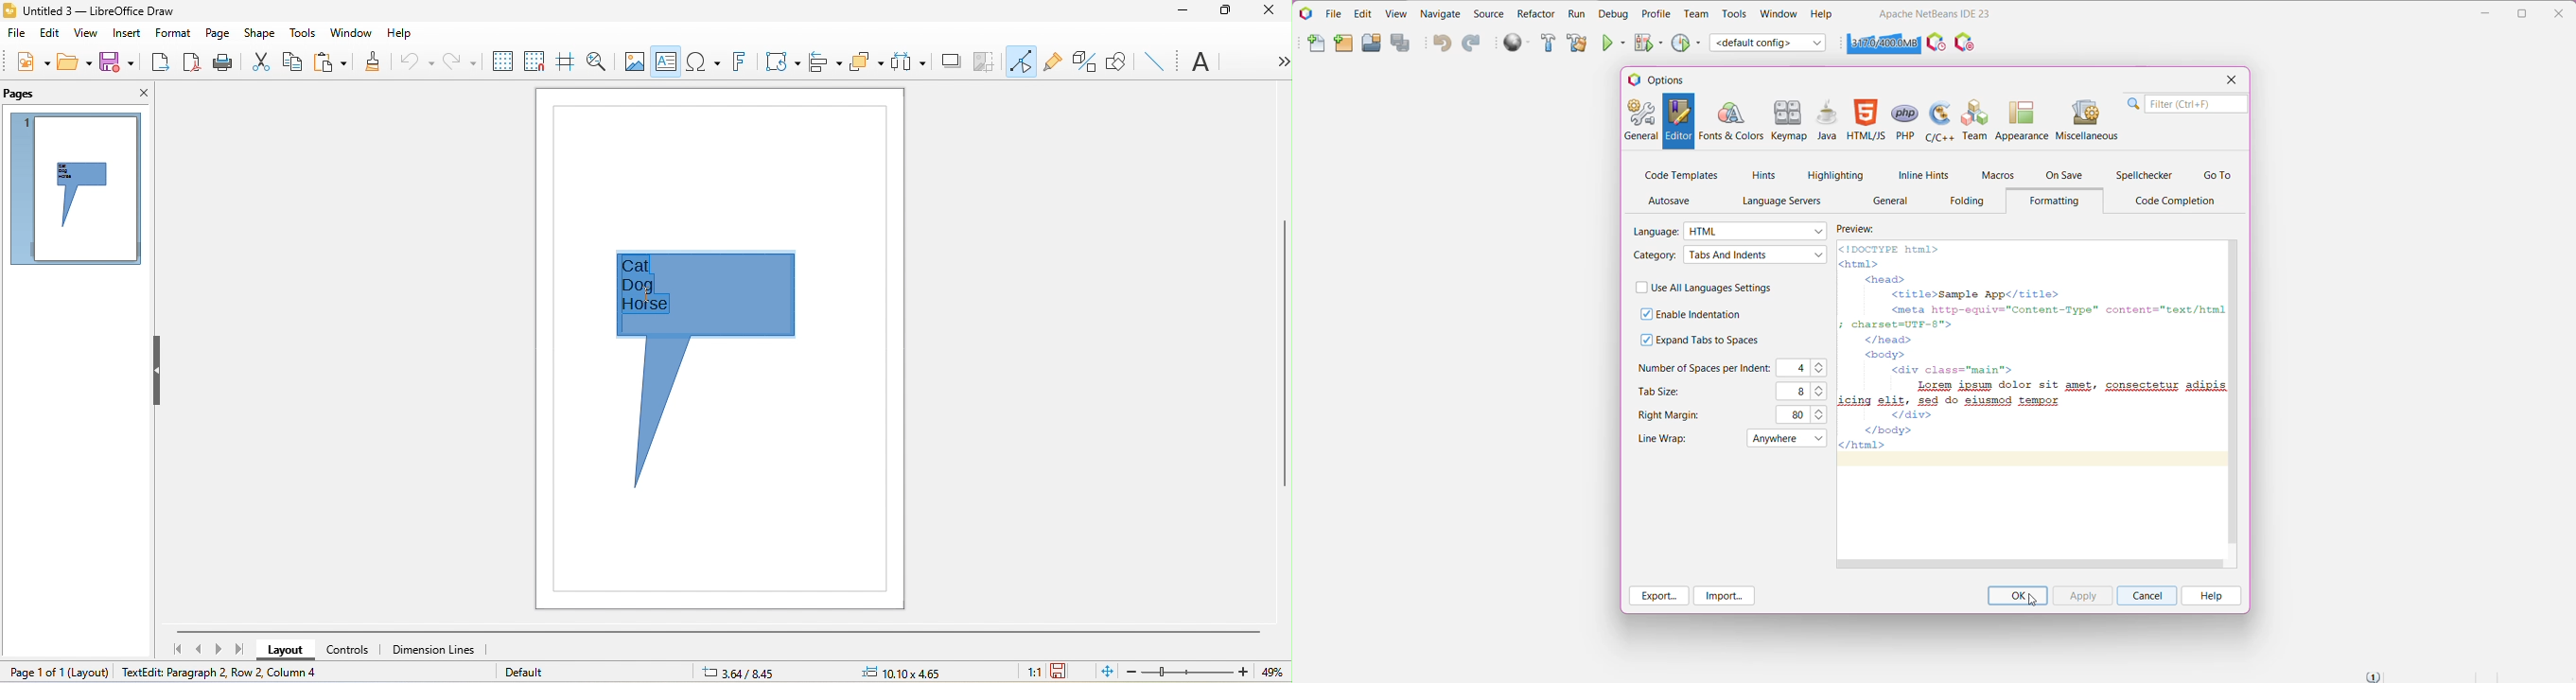 This screenshot has width=2576, height=700. Describe the element at coordinates (355, 32) in the screenshot. I see `window` at that location.